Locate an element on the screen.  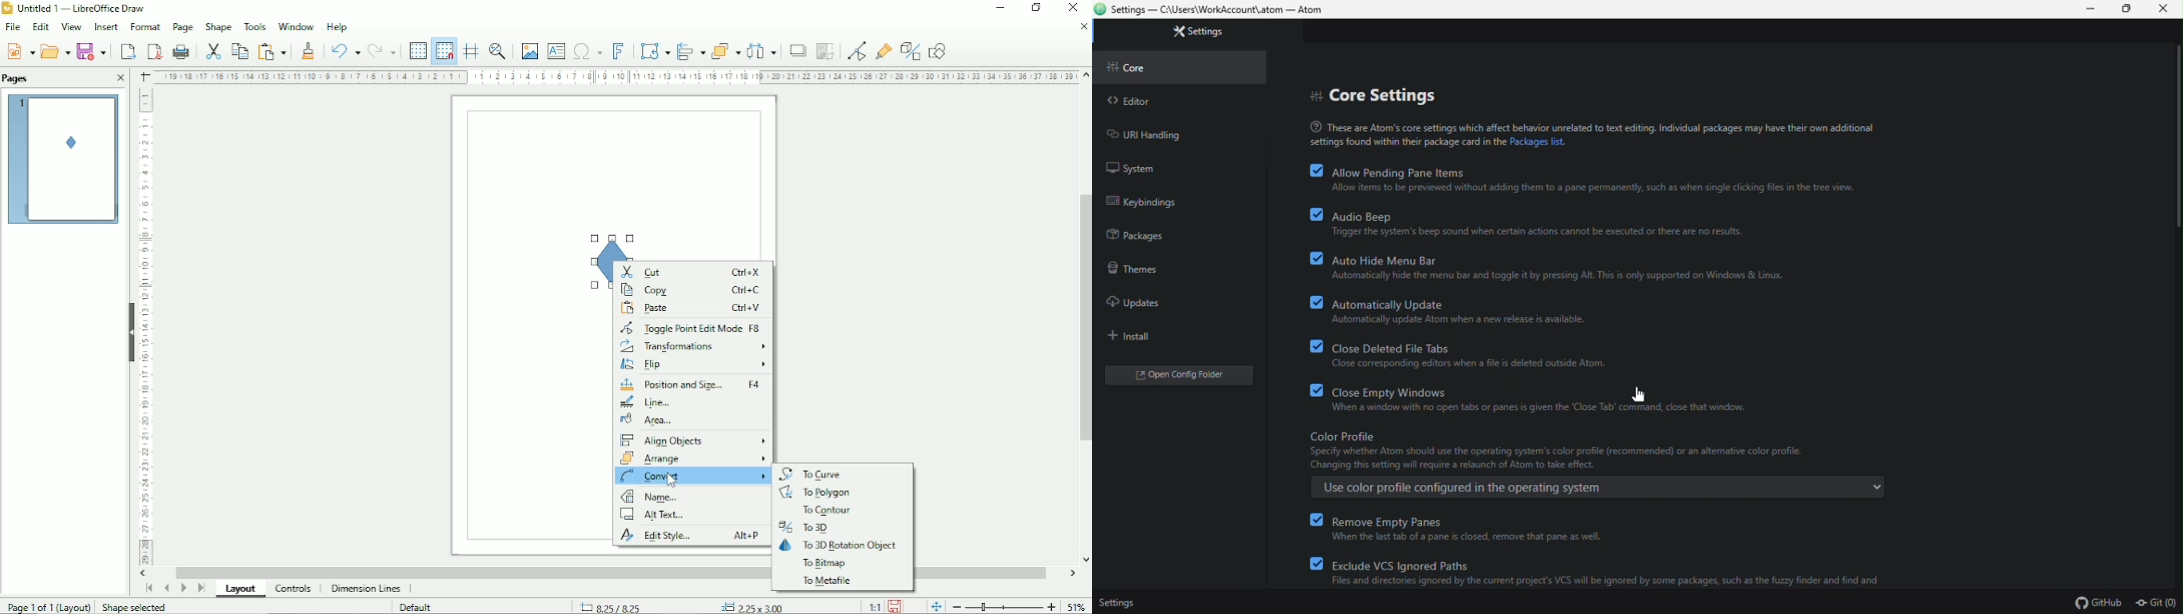
Shape selected is located at coordinates (133, 606).